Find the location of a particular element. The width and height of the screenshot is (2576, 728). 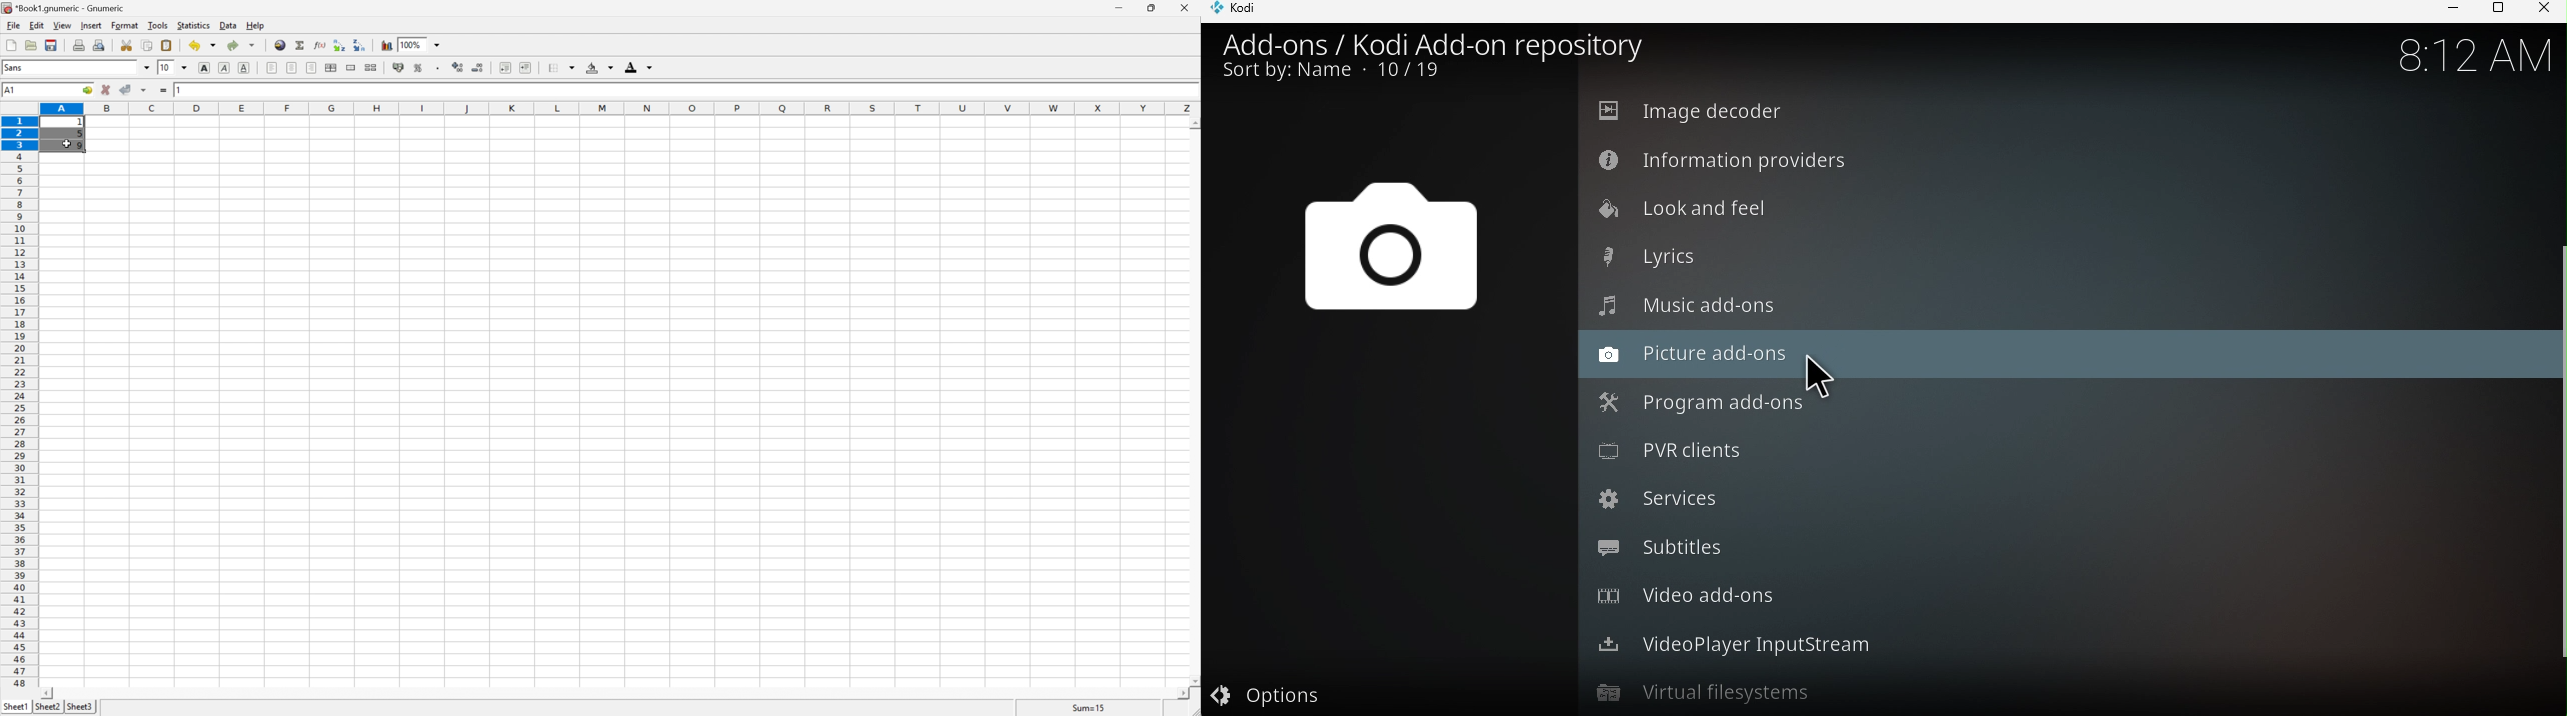

Options is located at coordinates (1386, 691).